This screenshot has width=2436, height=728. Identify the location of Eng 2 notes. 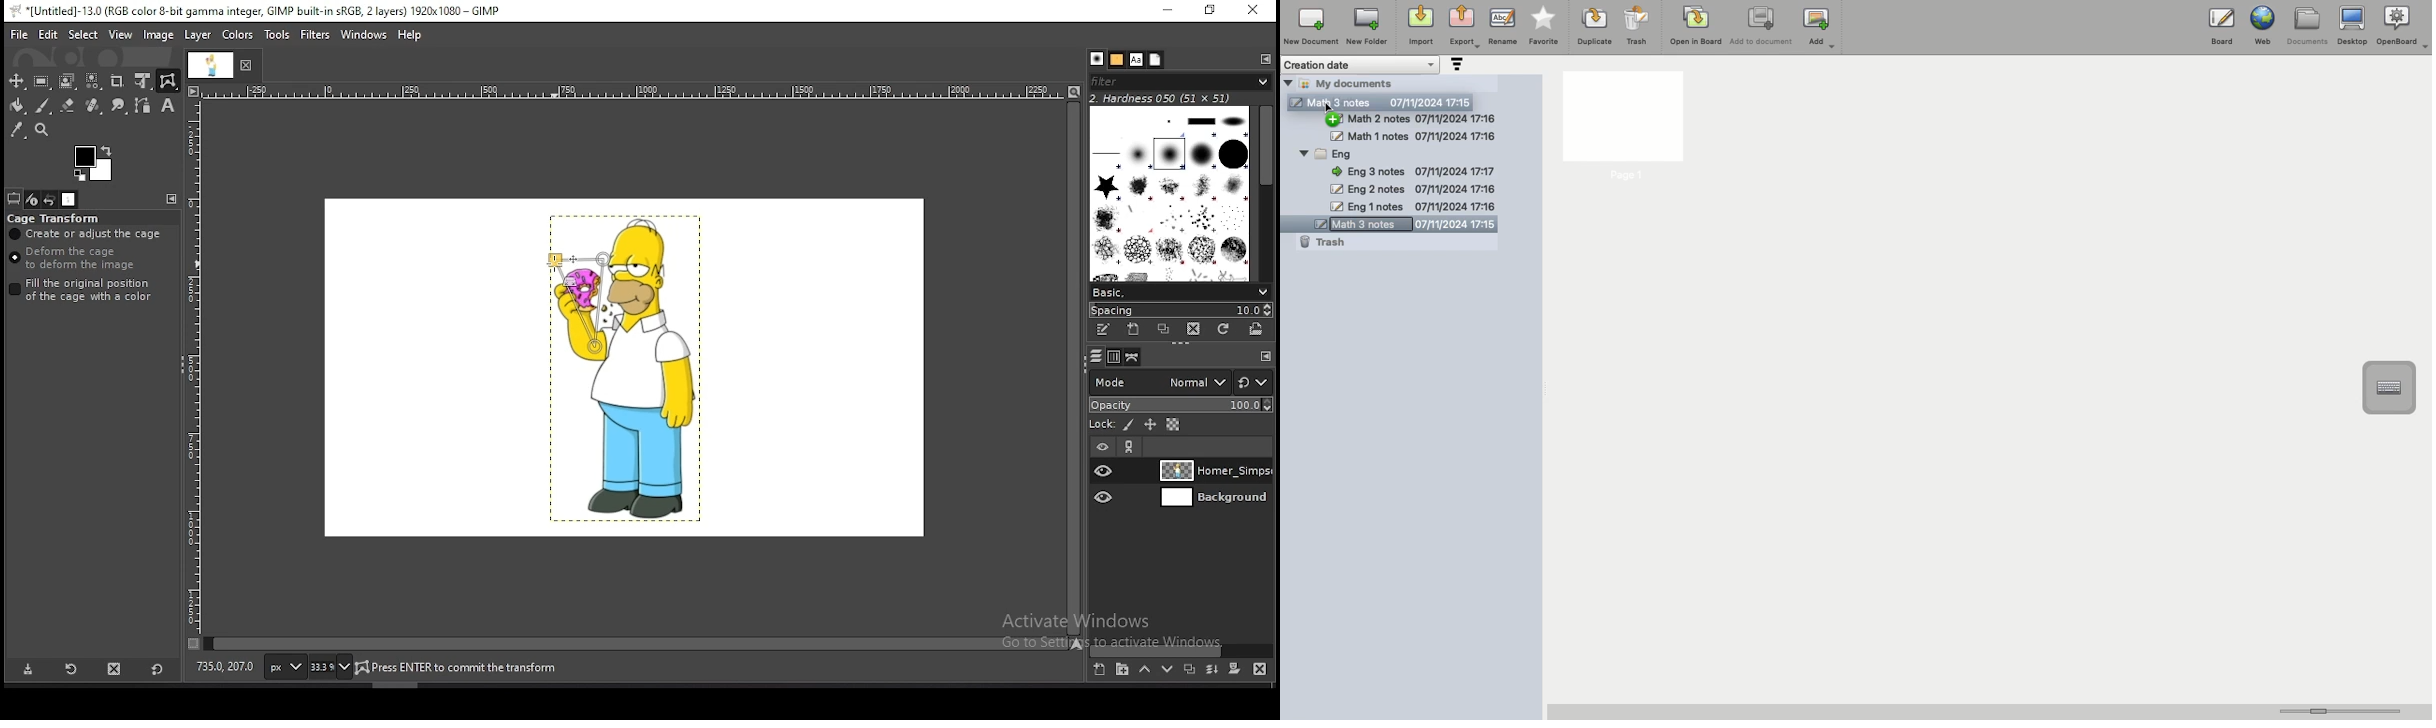
(1412, 190).